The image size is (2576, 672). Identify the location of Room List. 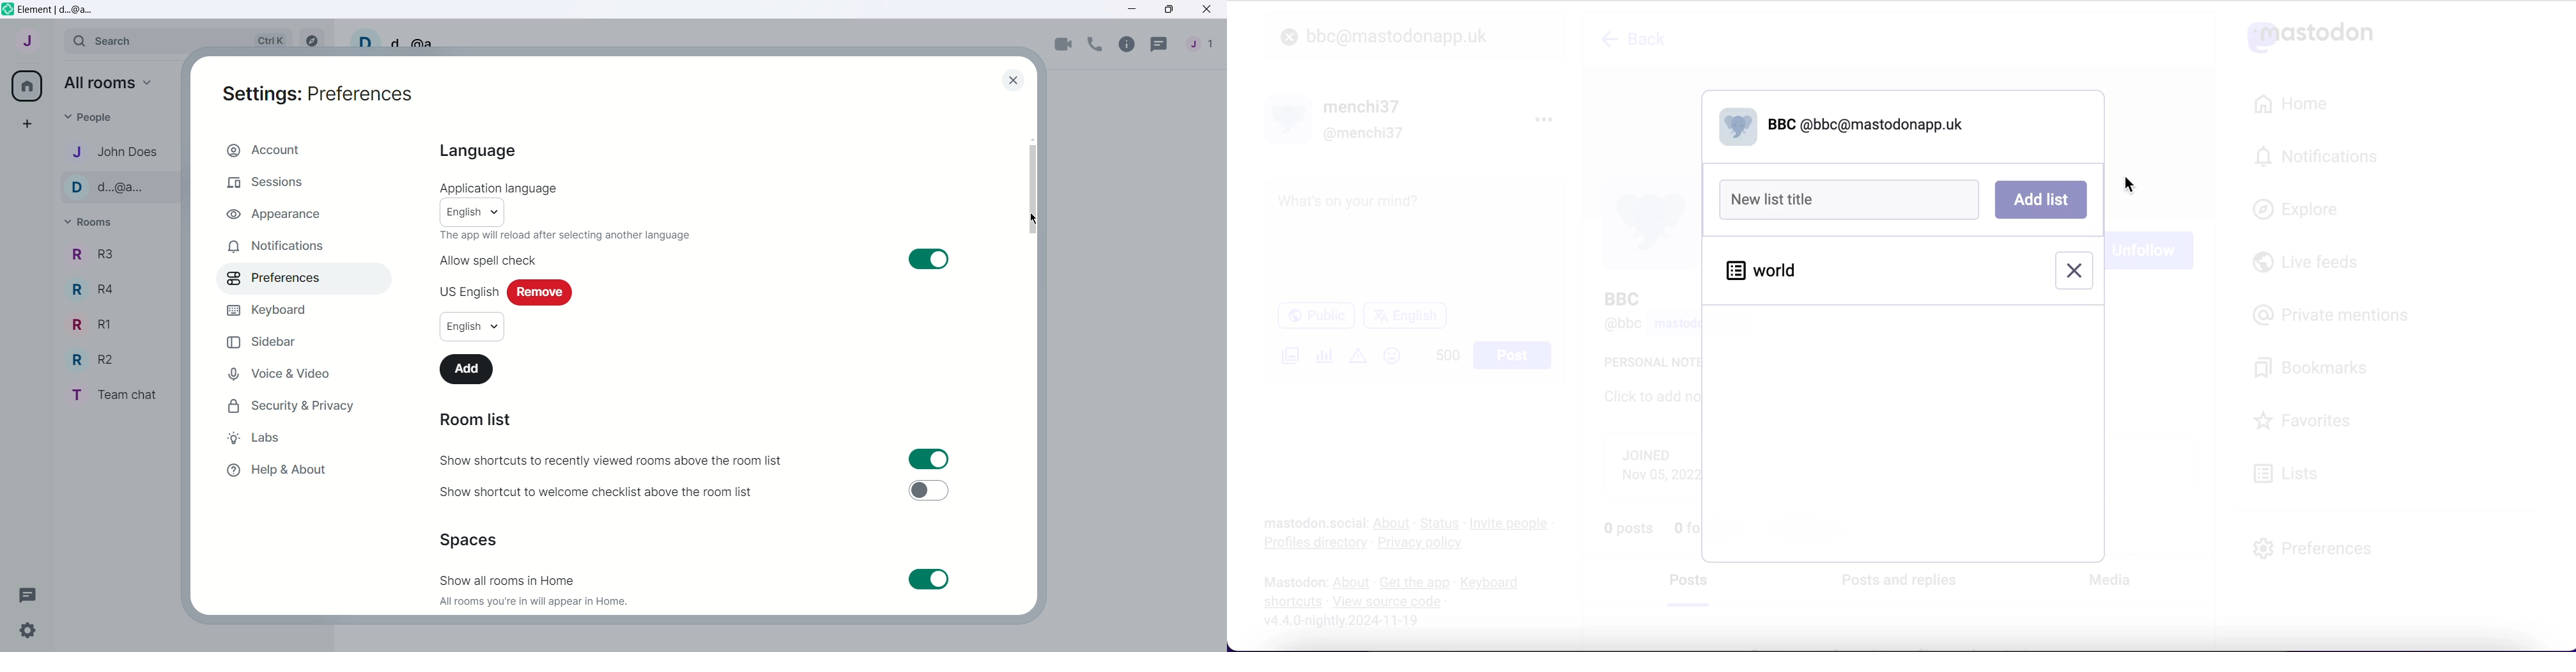
(479, 421).